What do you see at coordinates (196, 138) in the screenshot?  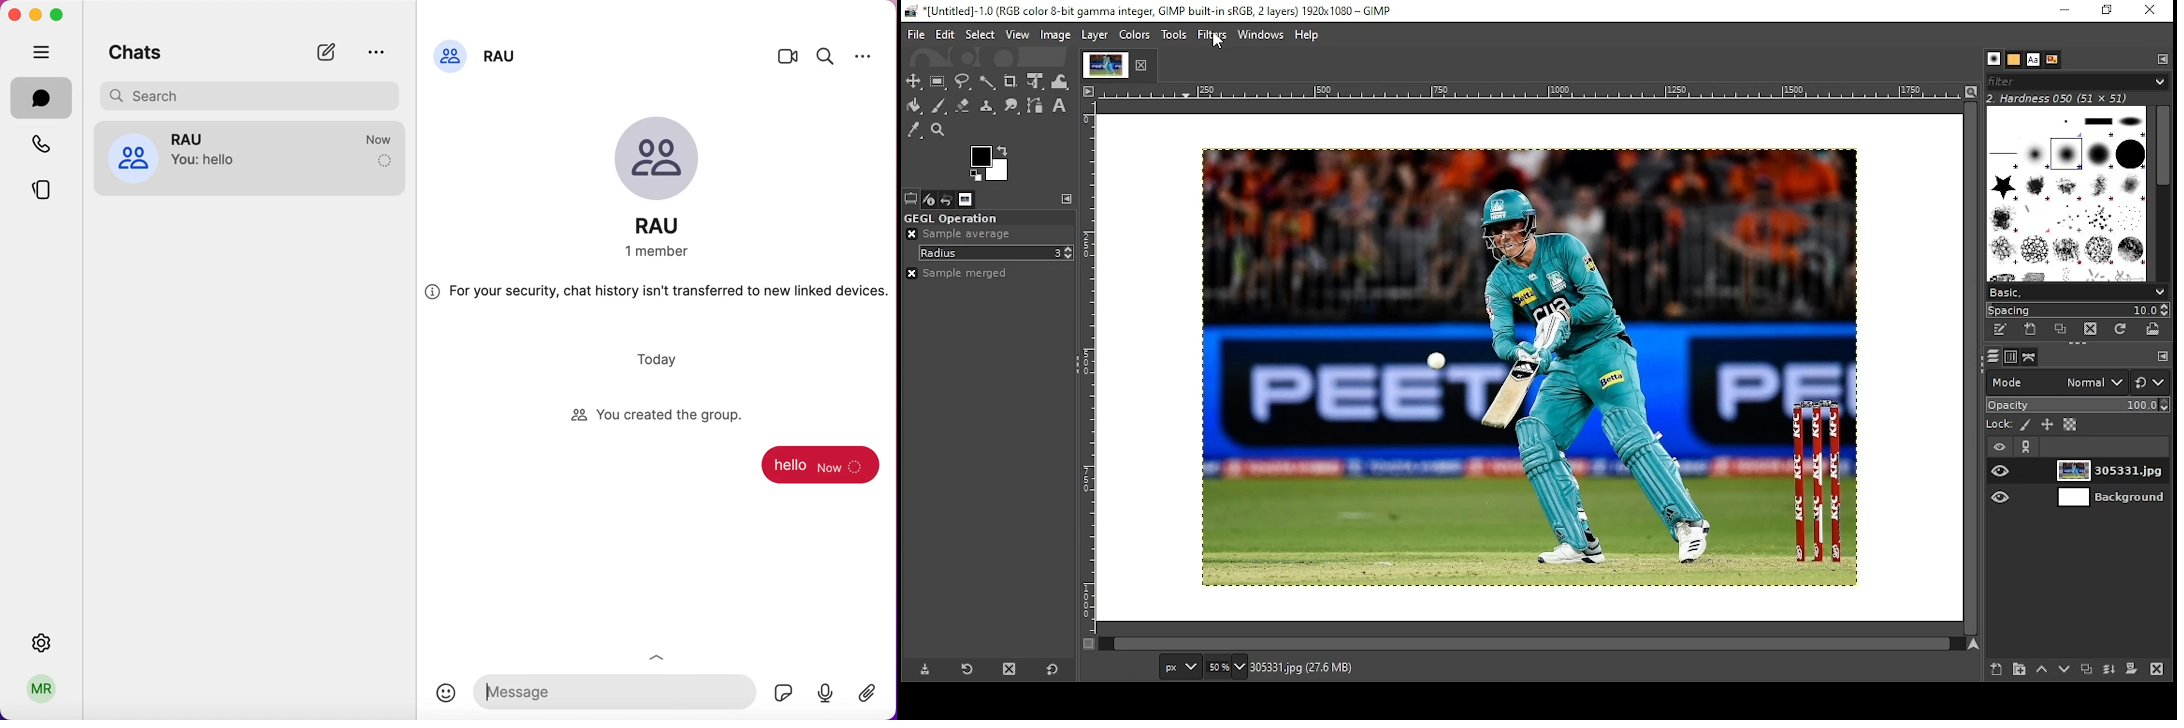 I see `group ` at bounding box center [196, 138].